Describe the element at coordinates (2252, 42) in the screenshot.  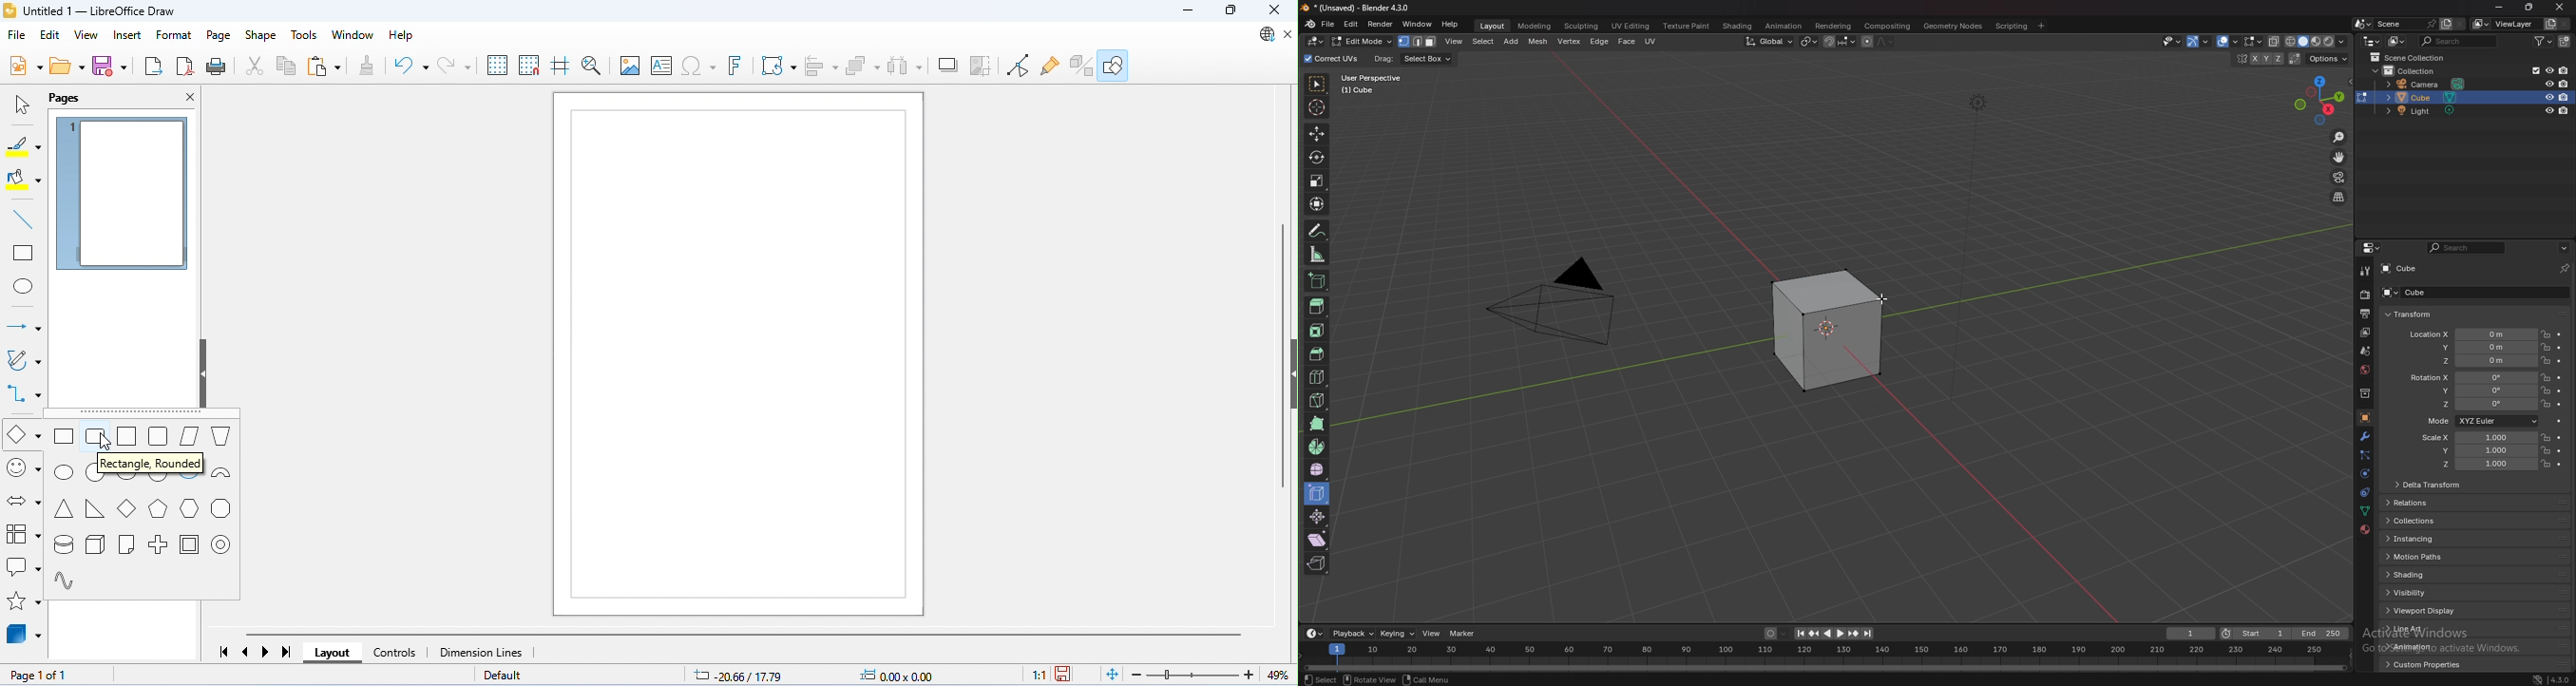
I see `mesh edit mode` at that location.